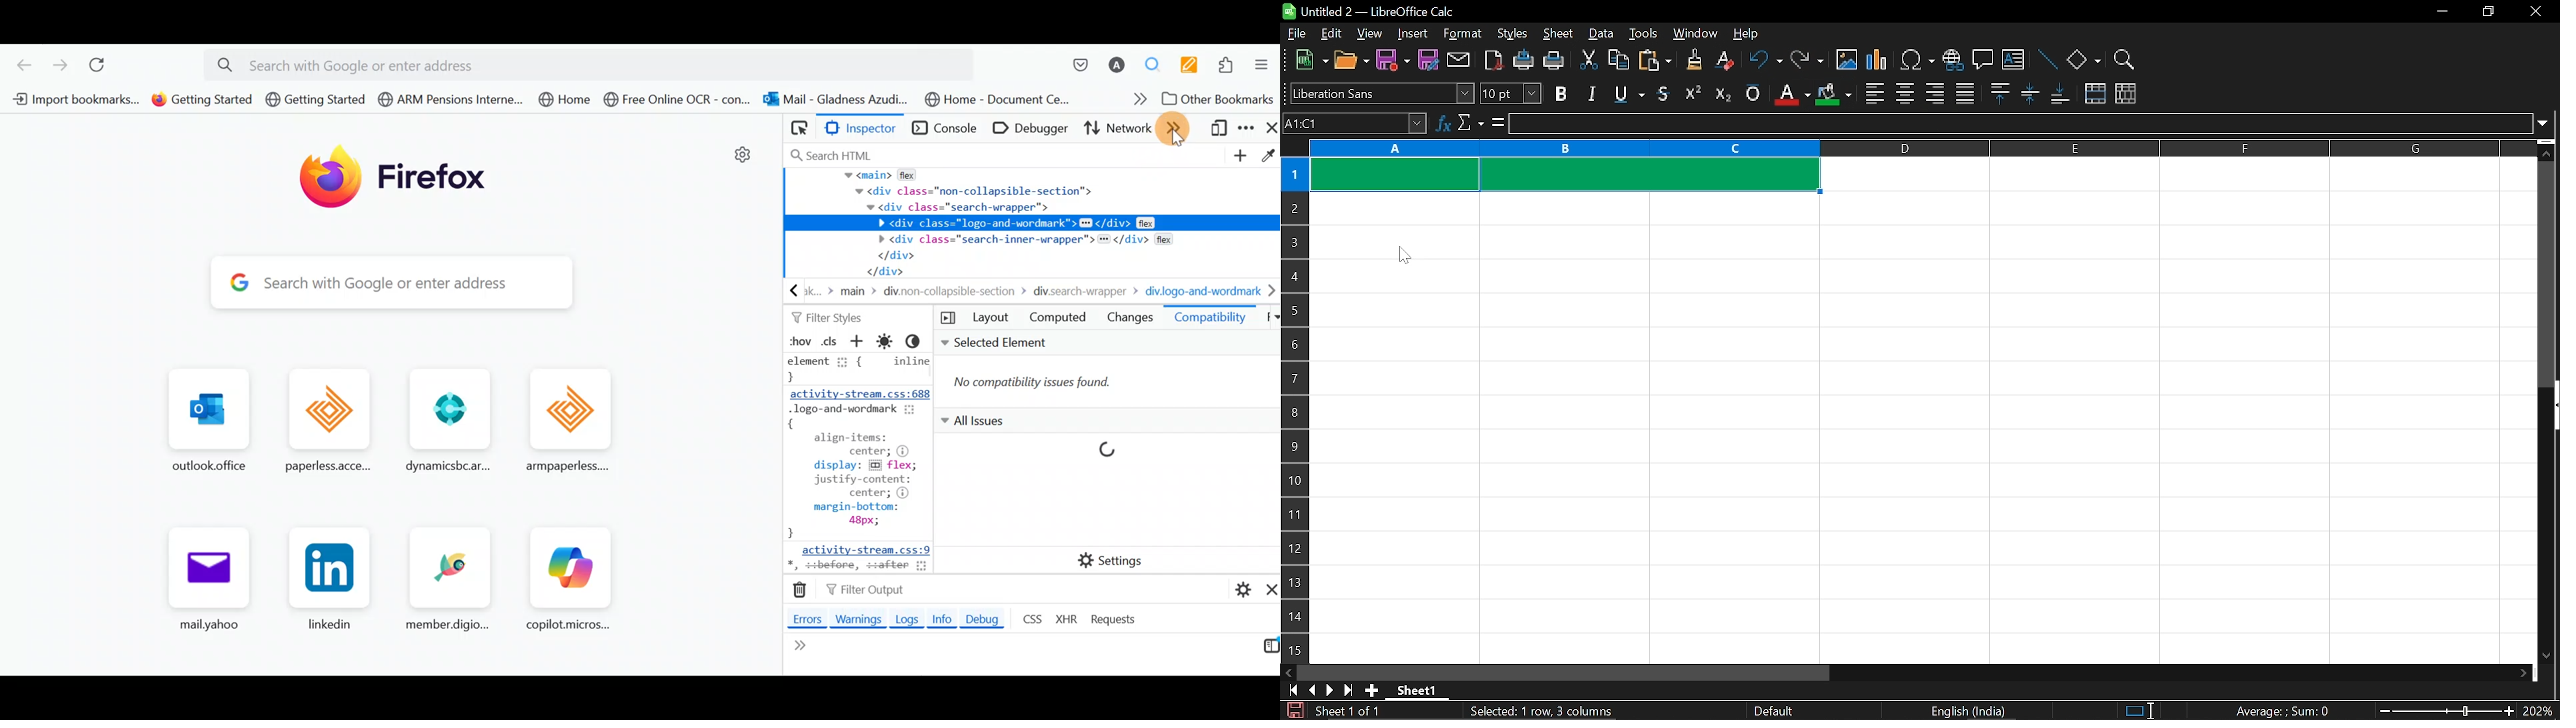  Describe the element at coordinates (1290, 691) in the screenshot. I see `go to first page` at that location.